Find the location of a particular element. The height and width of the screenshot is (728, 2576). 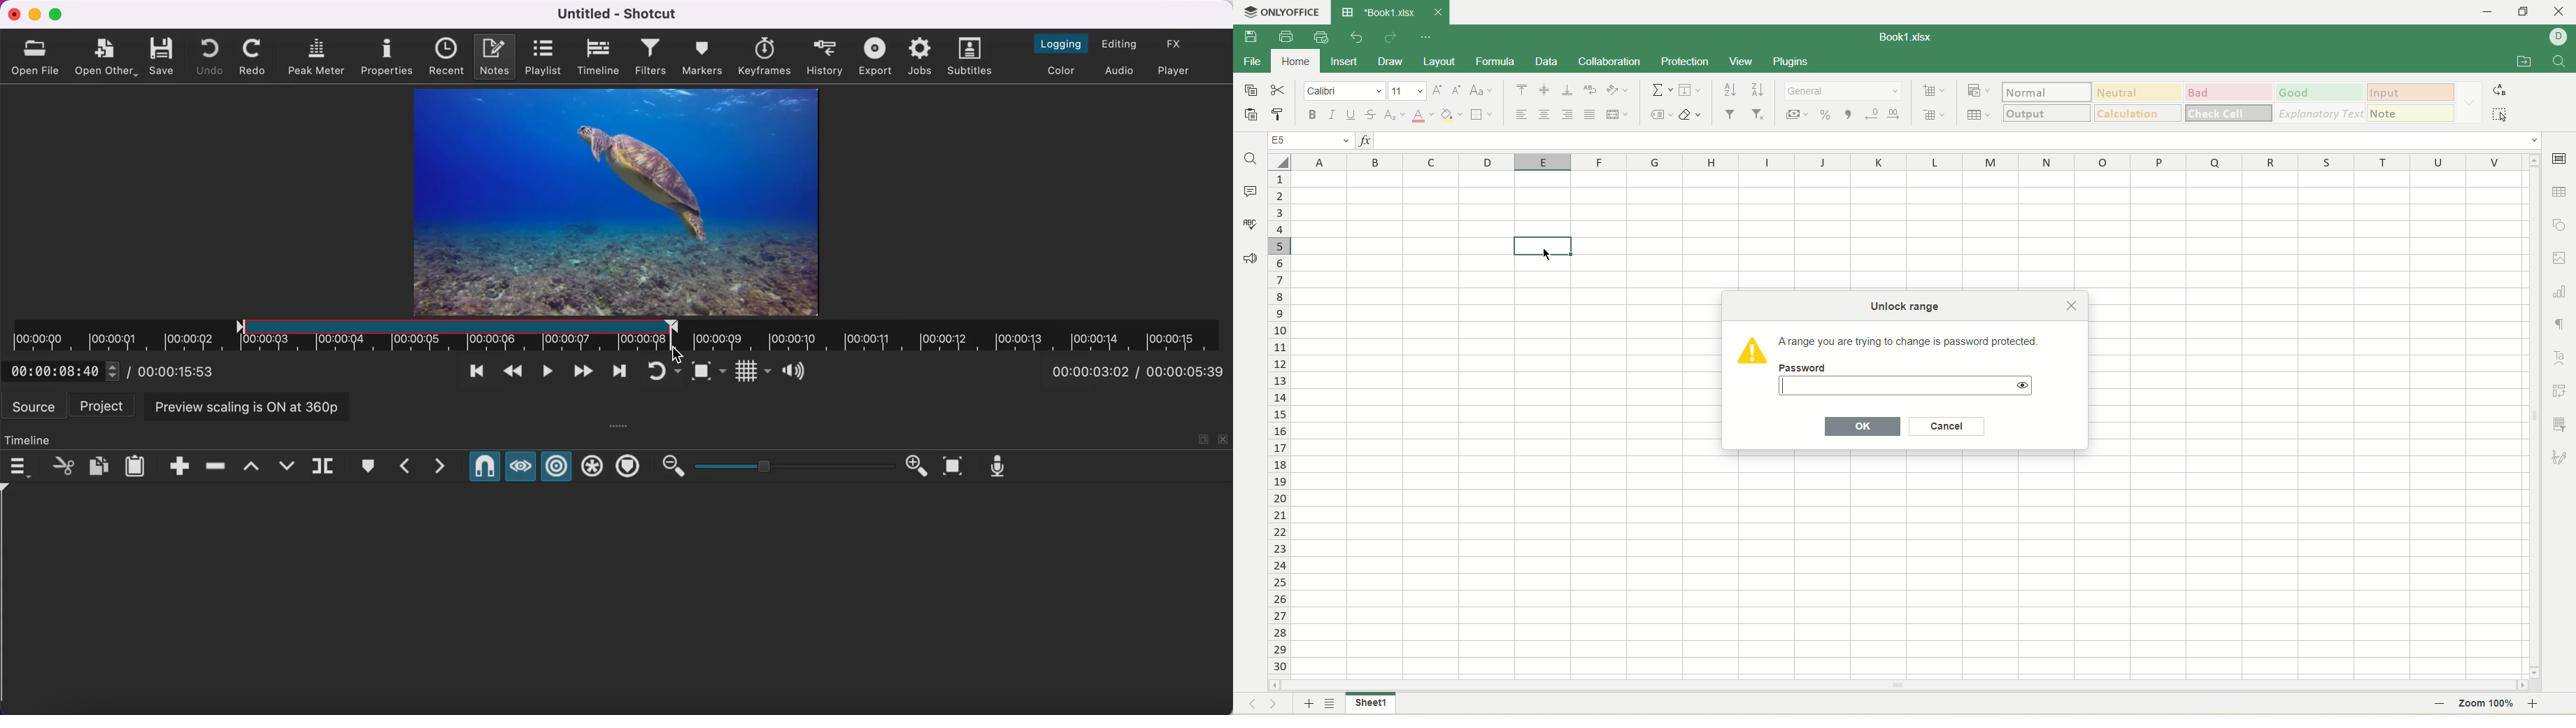

history is located at coordinates (825, 55).